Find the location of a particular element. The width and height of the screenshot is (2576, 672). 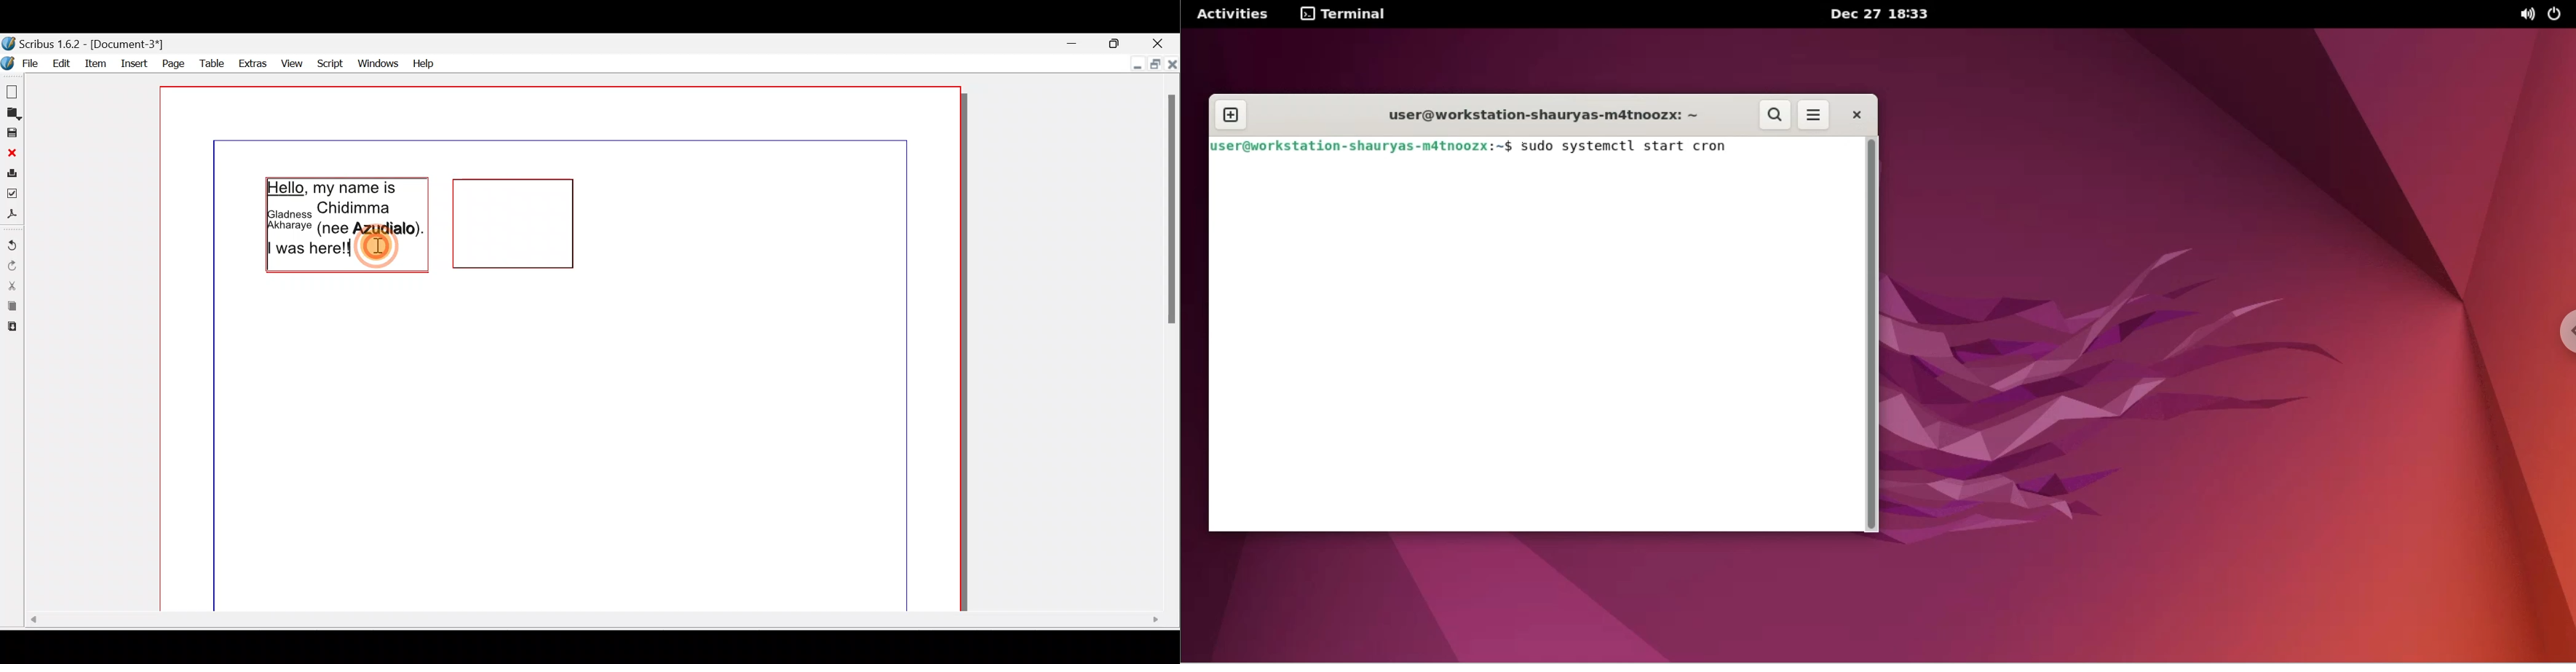

Minimise is located at coordinates (1135, 61).